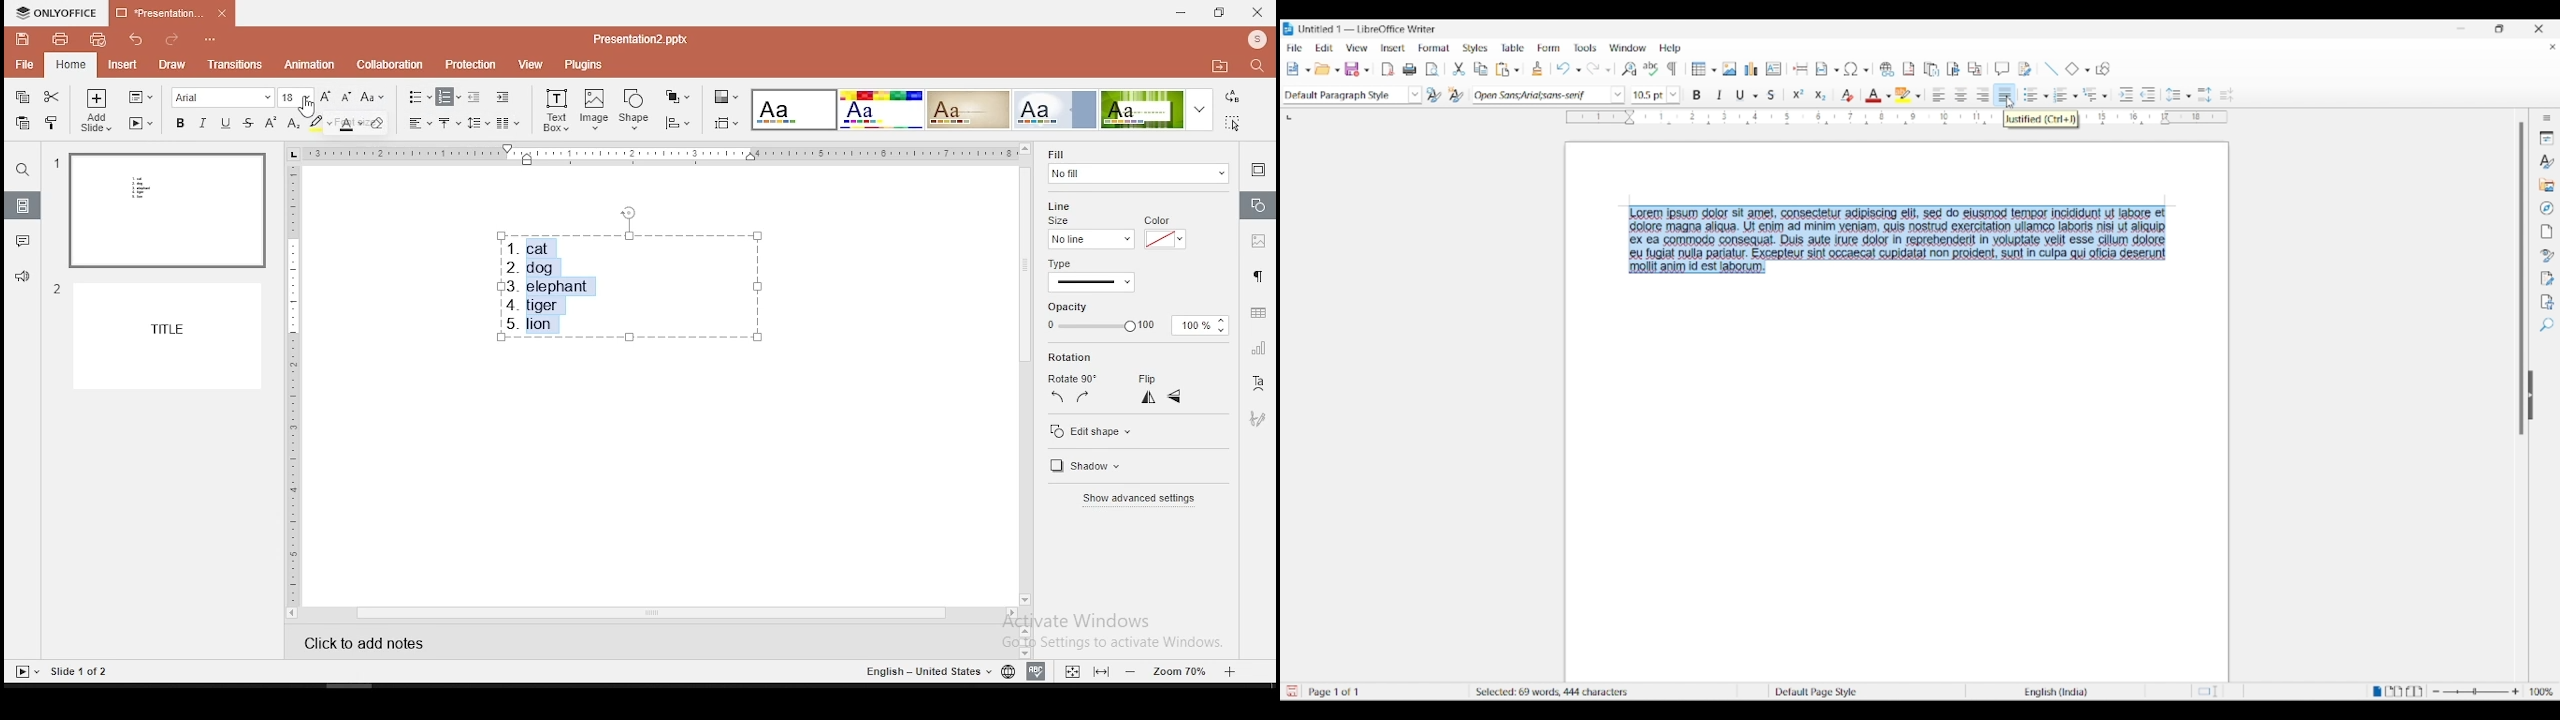  What do you see at coordinates (136, 39) in the screenshot?
I see `undo` at bounding box center [136, 39].